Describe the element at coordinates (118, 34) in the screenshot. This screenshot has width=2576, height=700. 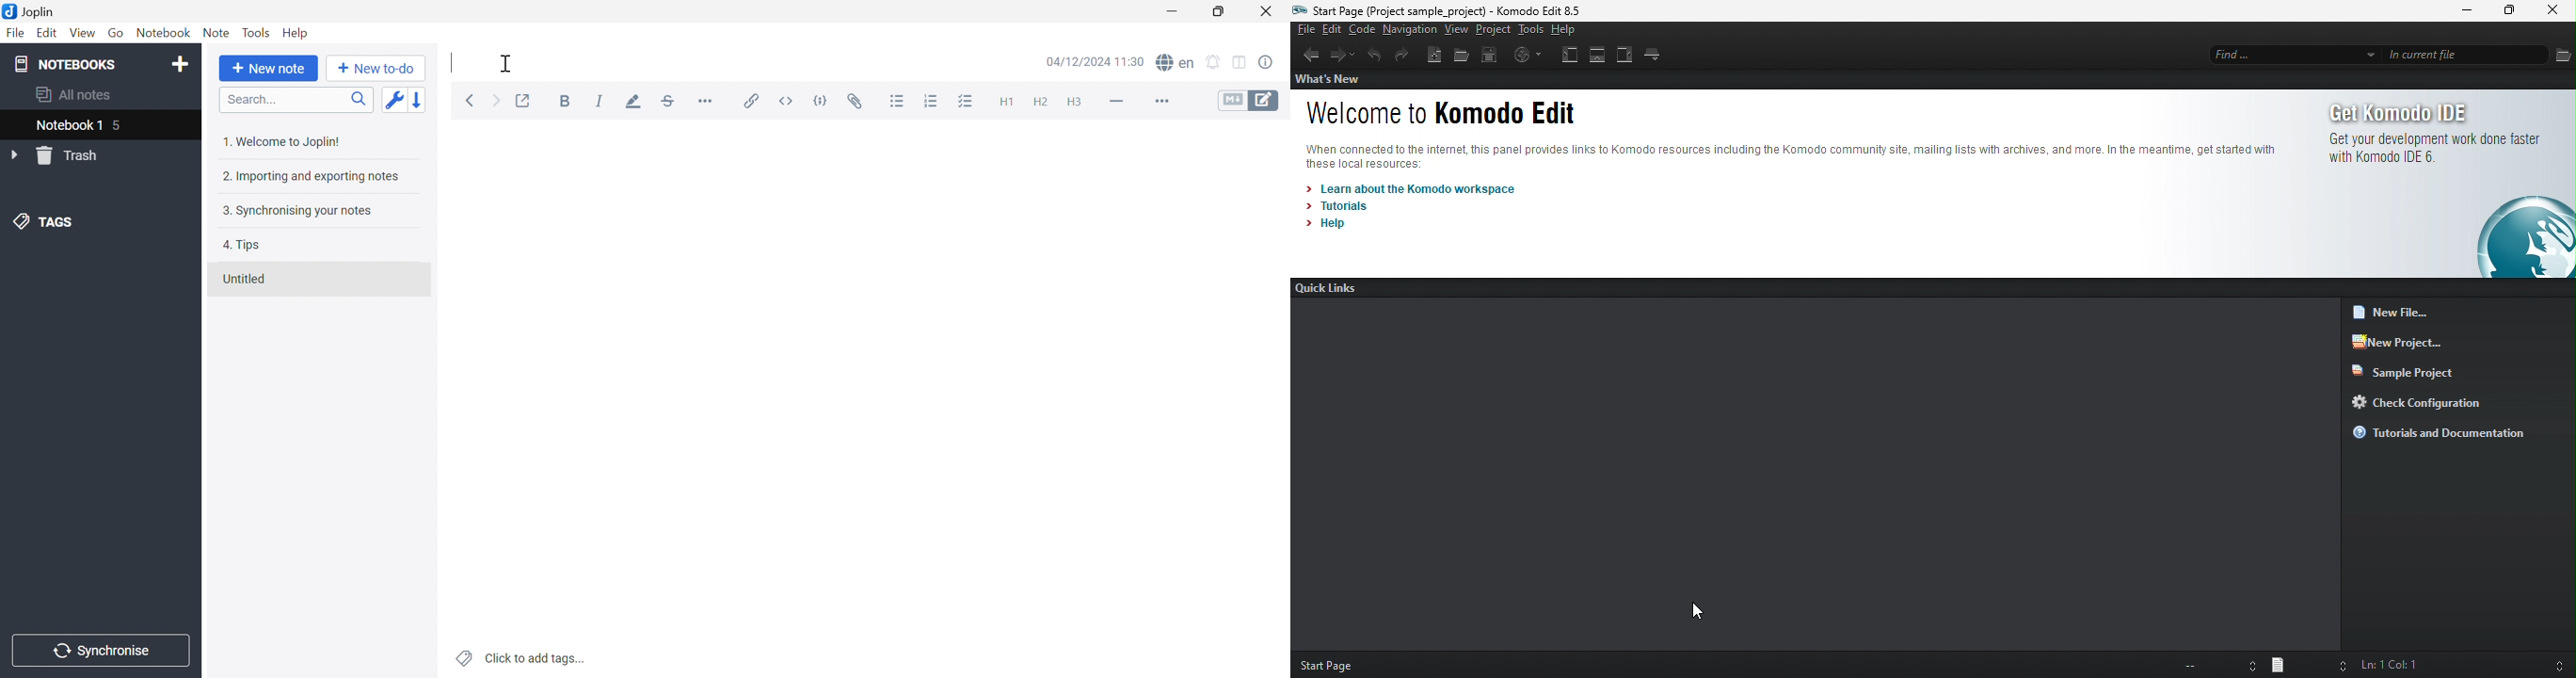
I see `Go` at that location.